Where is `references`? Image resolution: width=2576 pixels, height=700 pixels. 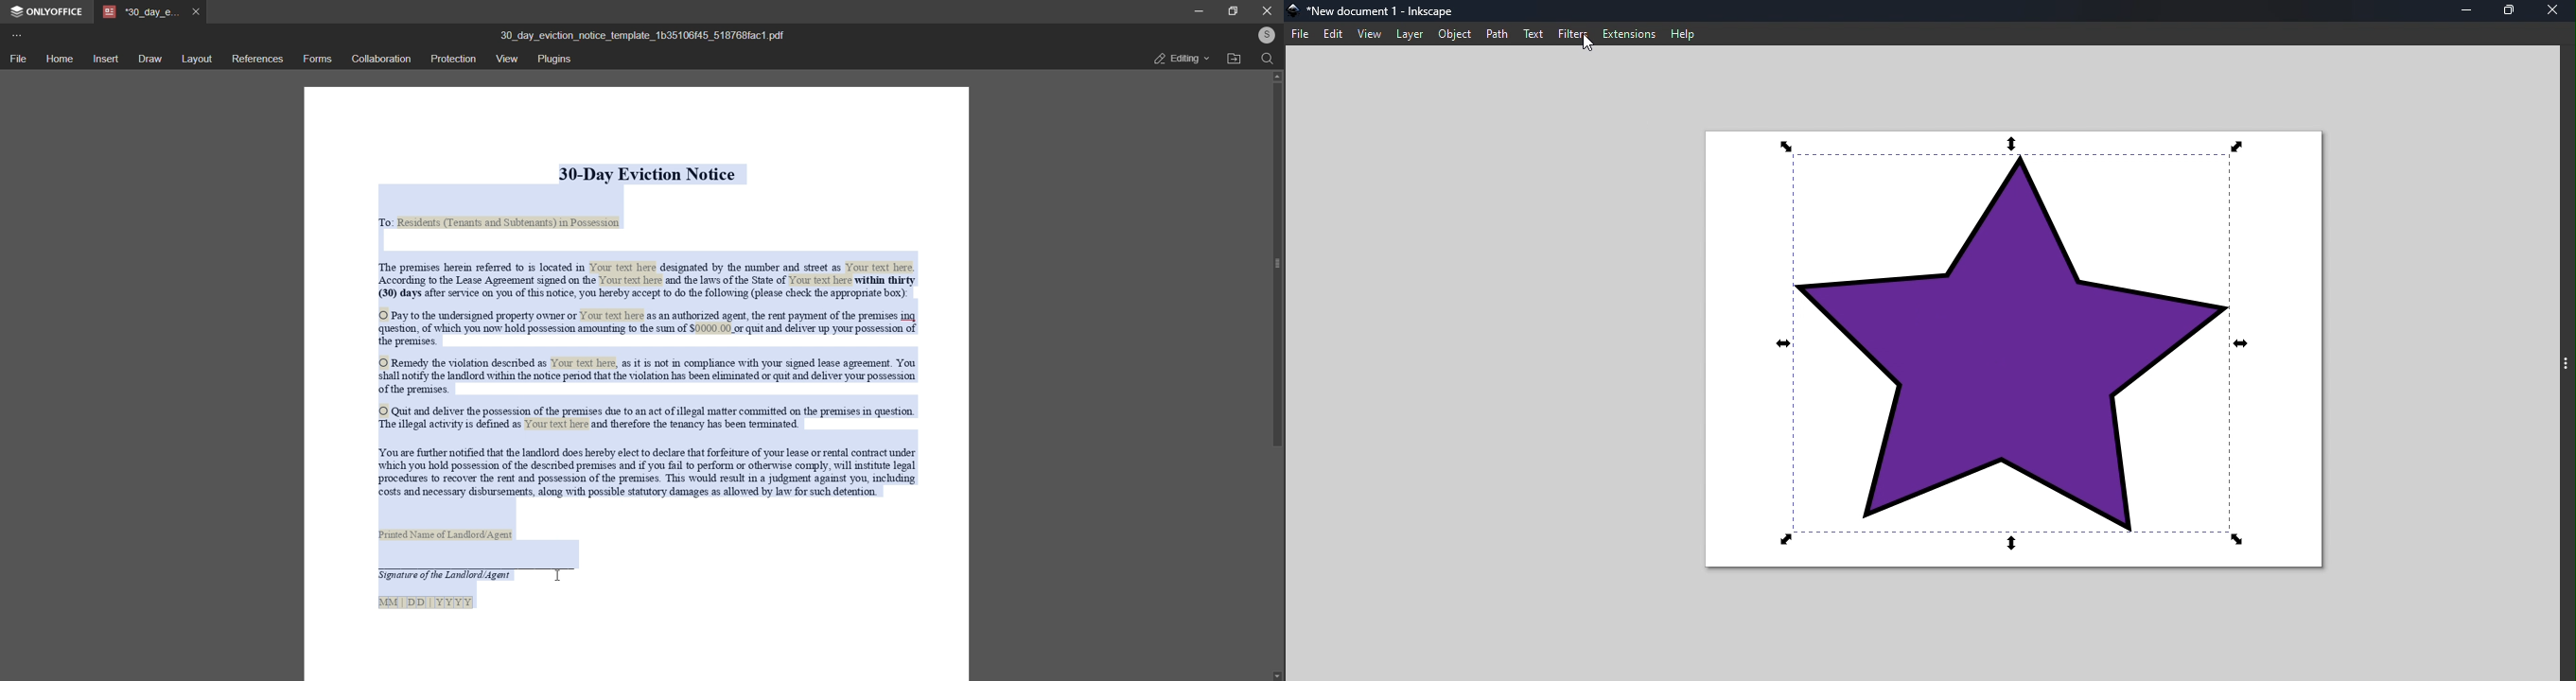
references is located at coordinates (256, 59).